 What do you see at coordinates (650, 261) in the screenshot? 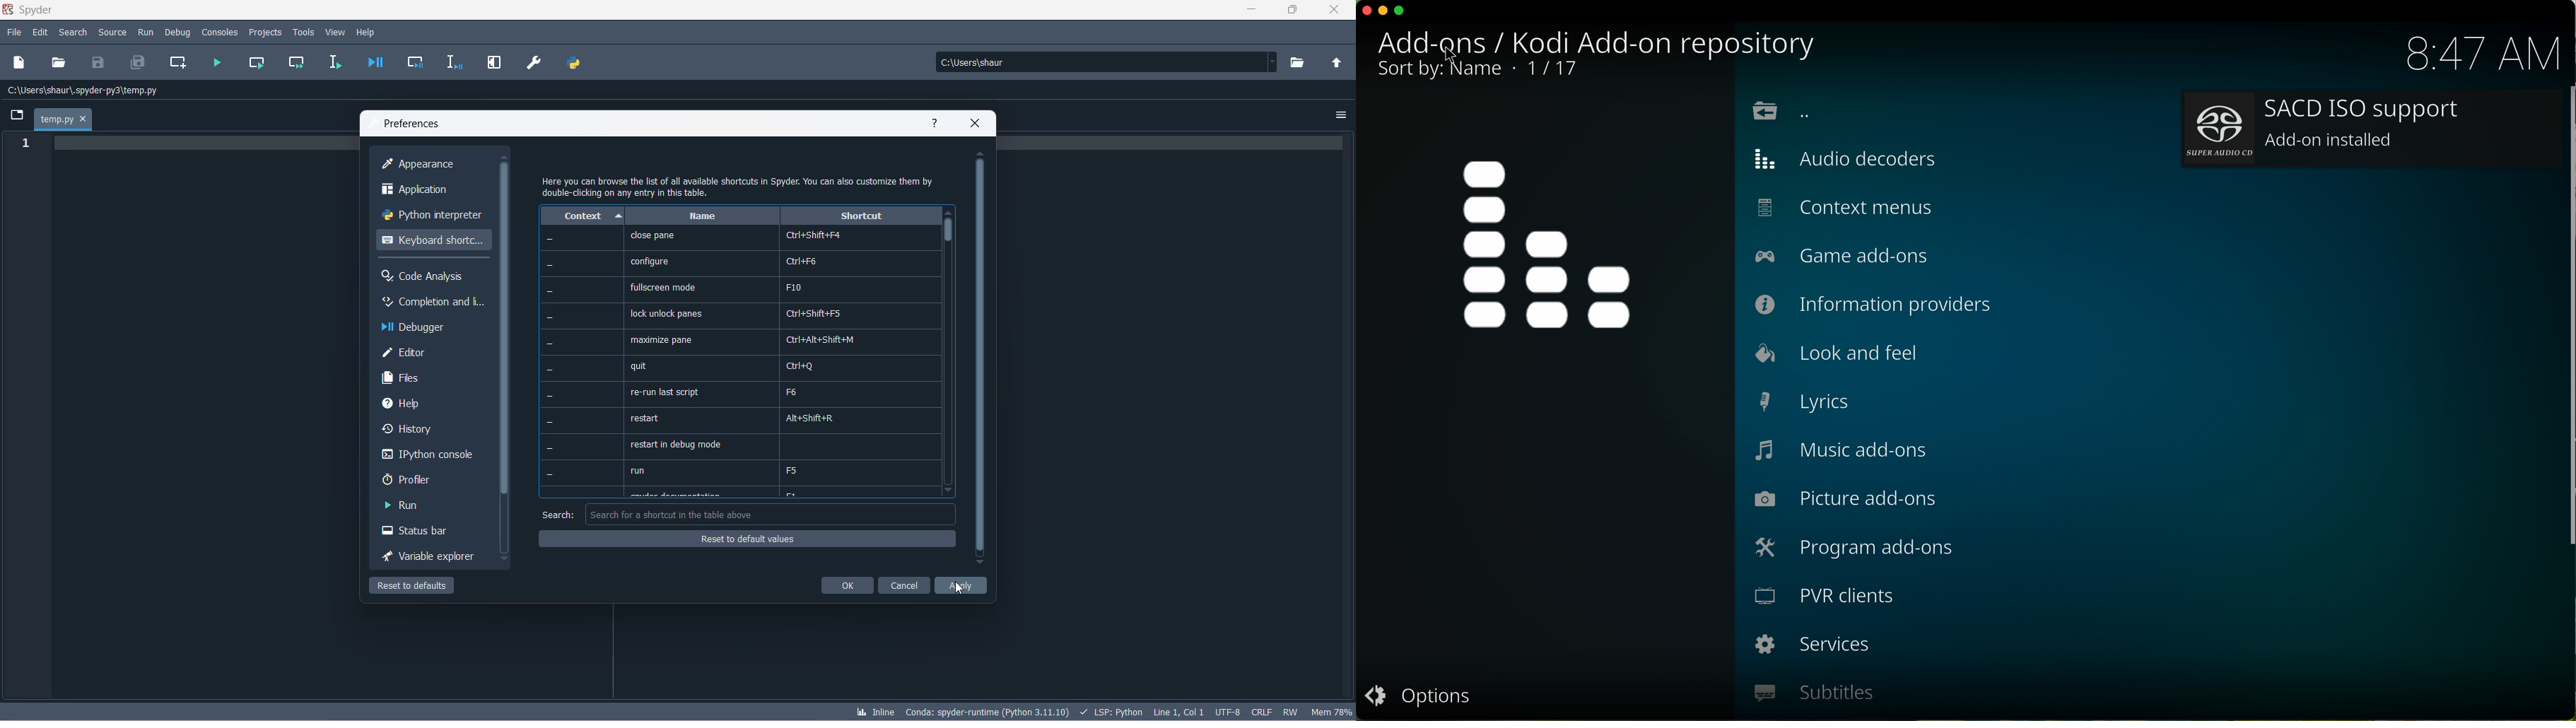
I see `configure` at bounding box center [650, 261].